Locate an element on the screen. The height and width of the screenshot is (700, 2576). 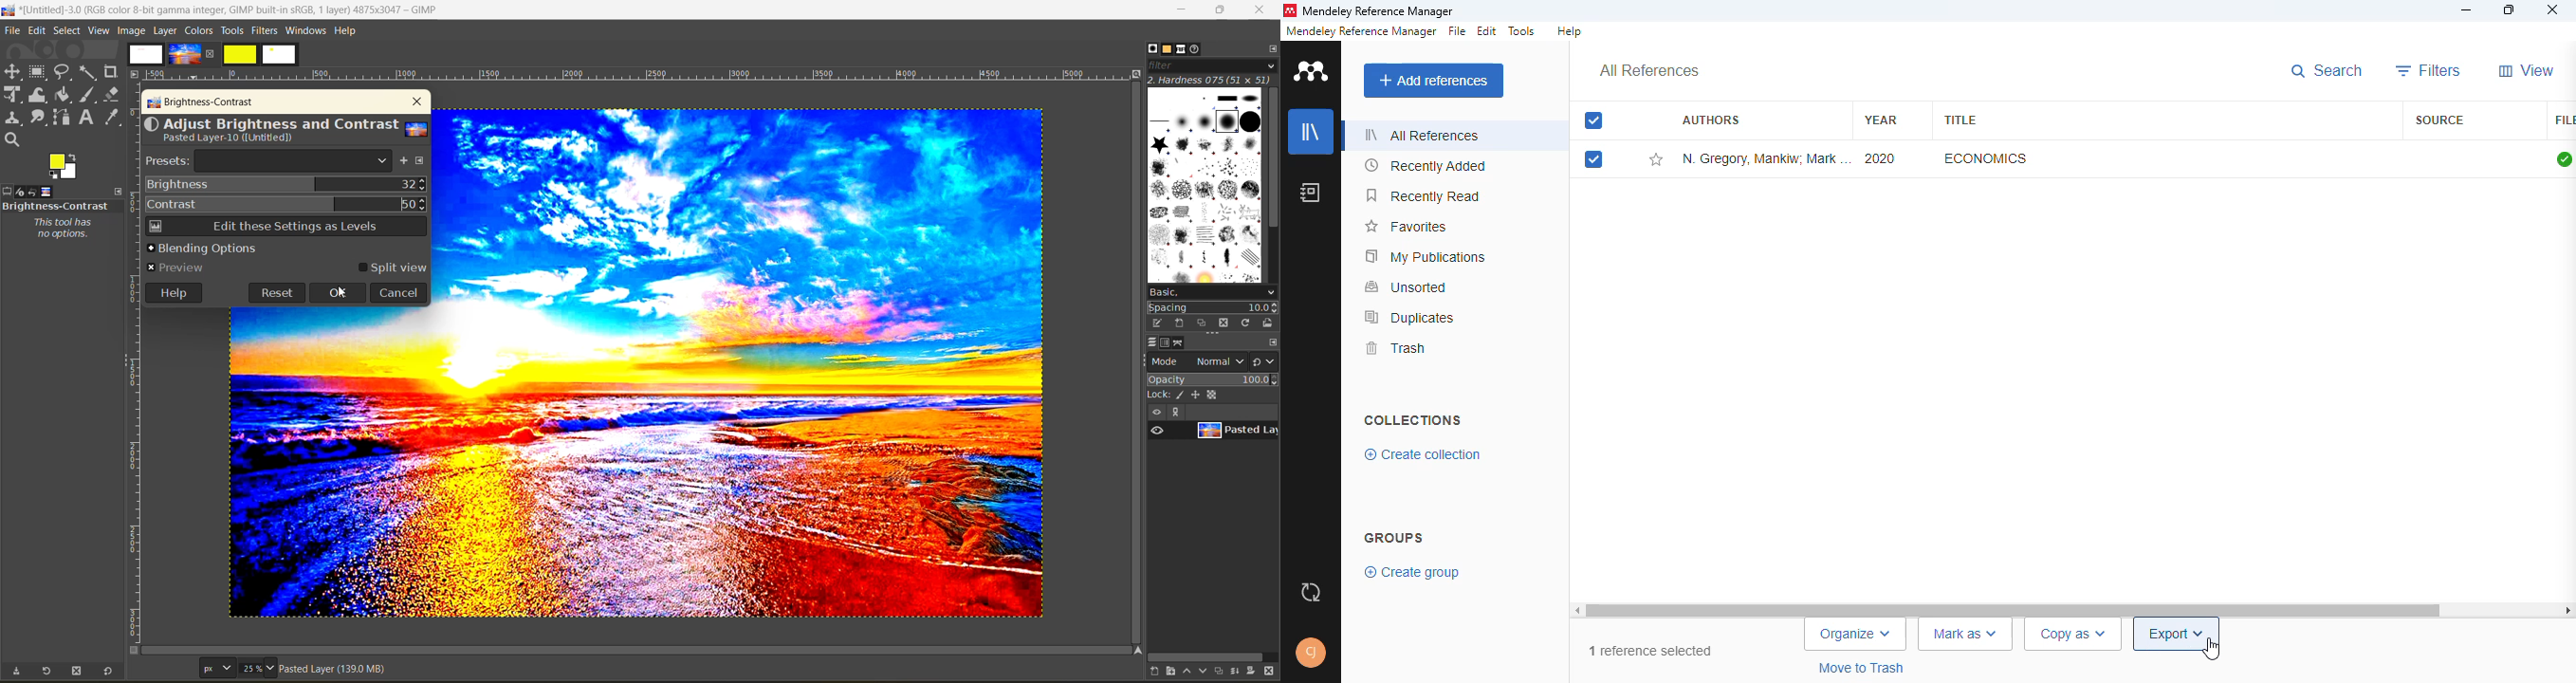
favorites is located at coordinates (1405, 227).